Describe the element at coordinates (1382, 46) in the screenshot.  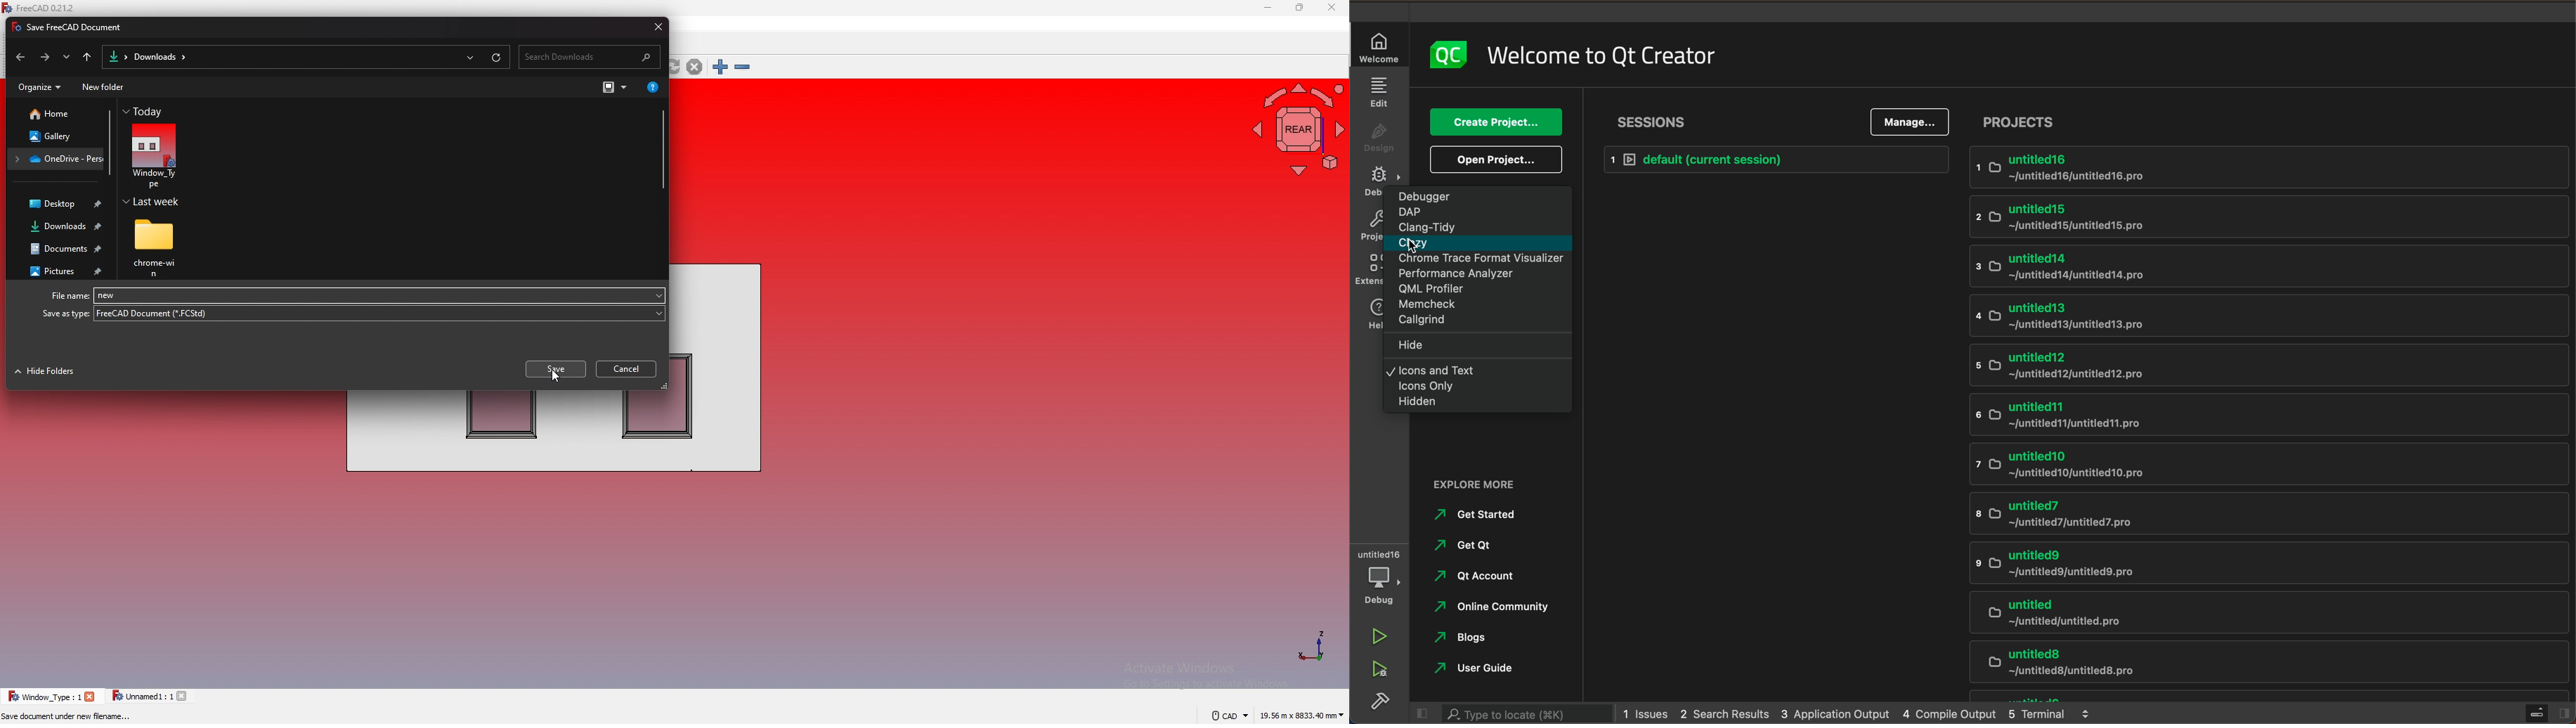
I see `welcome` at that location.